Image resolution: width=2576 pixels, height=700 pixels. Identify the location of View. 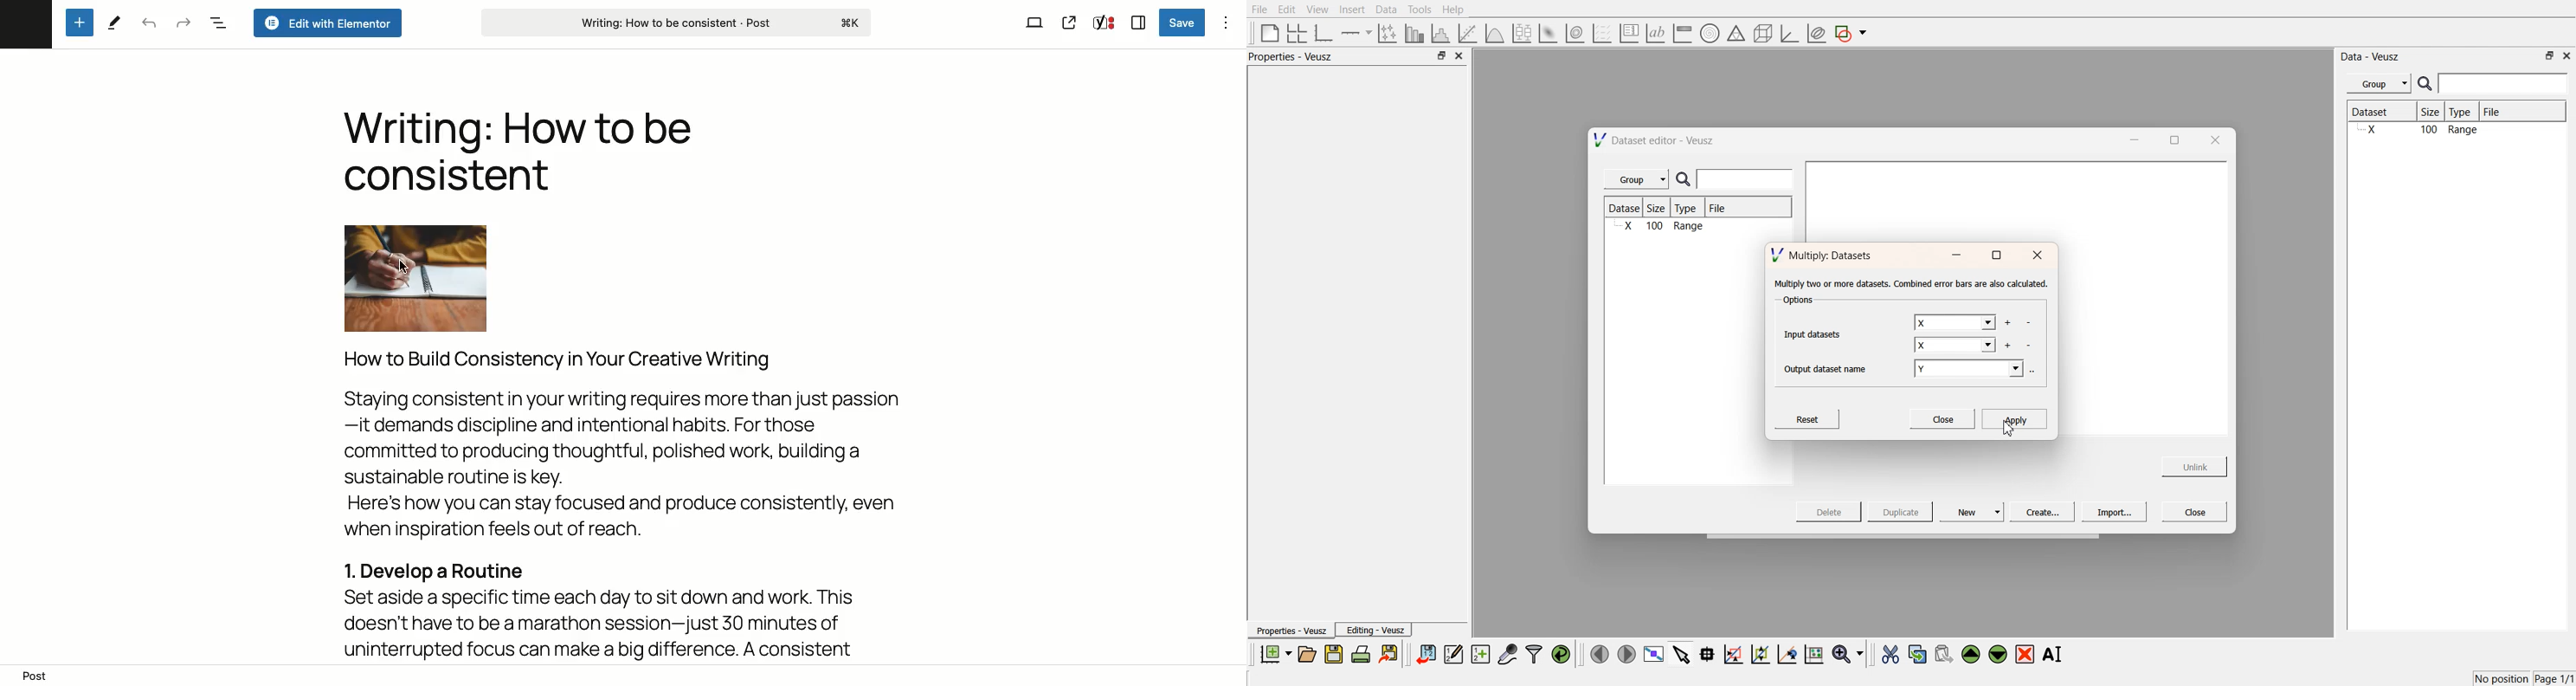
(1034, 22).